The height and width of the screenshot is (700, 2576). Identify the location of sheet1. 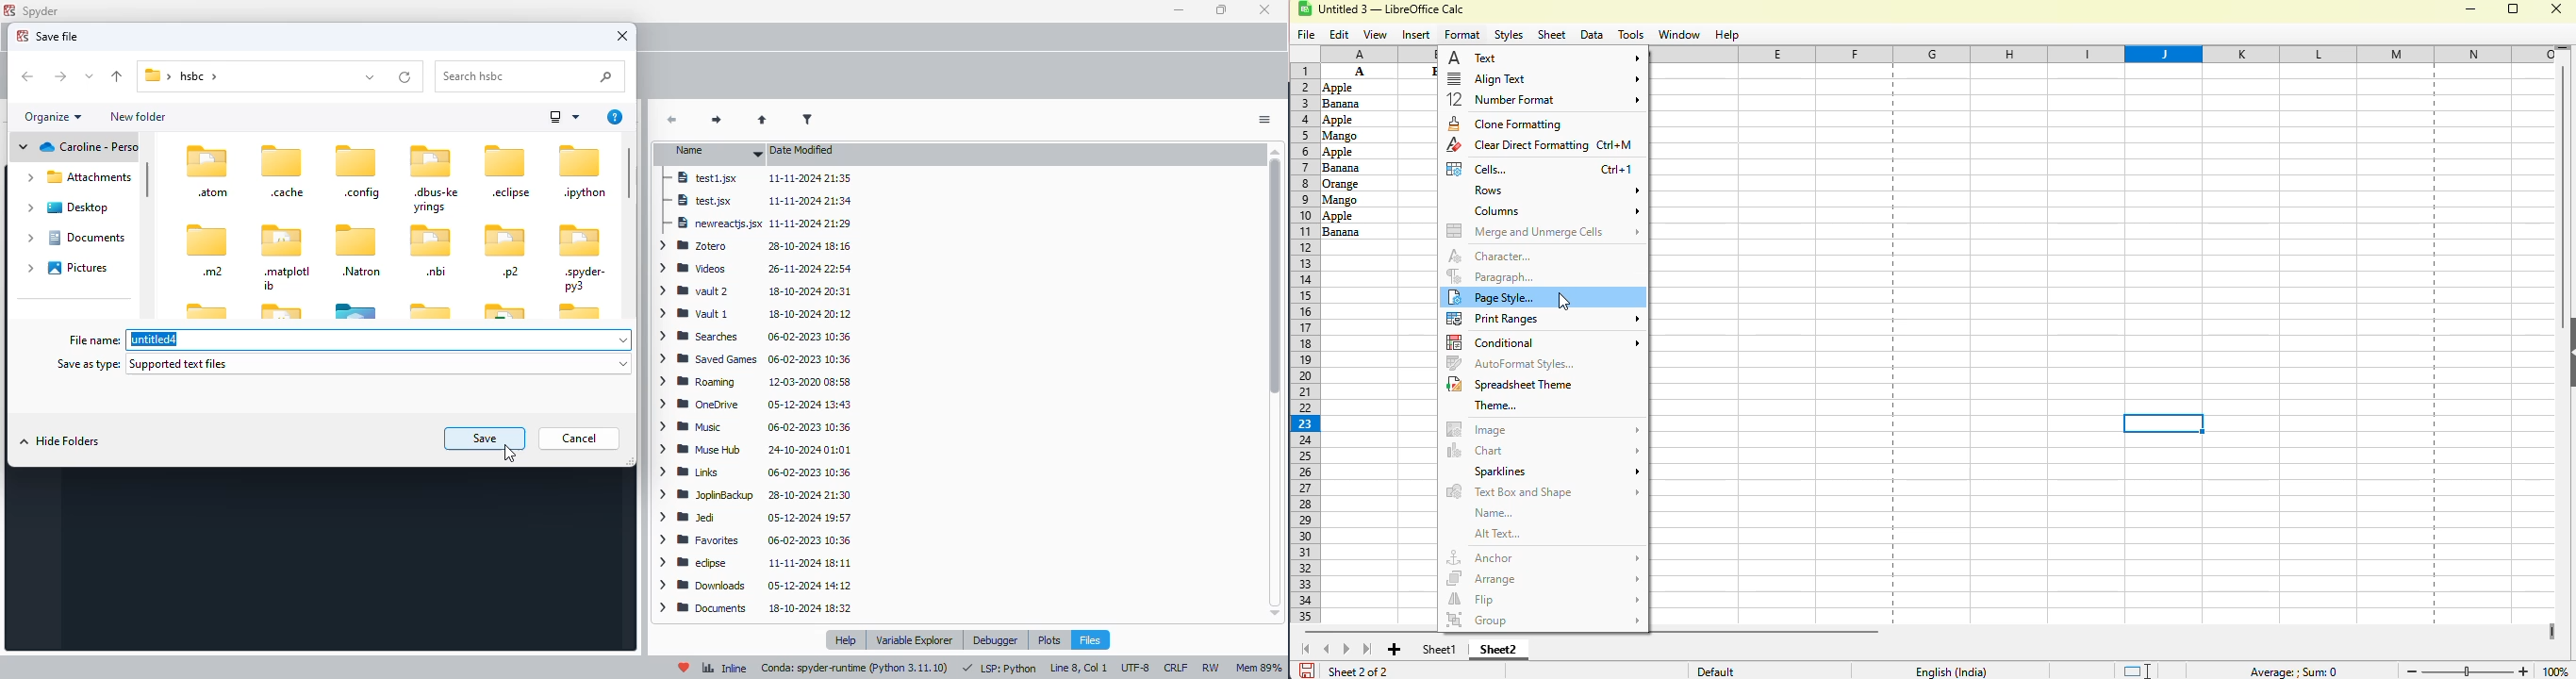
(1440, 649).